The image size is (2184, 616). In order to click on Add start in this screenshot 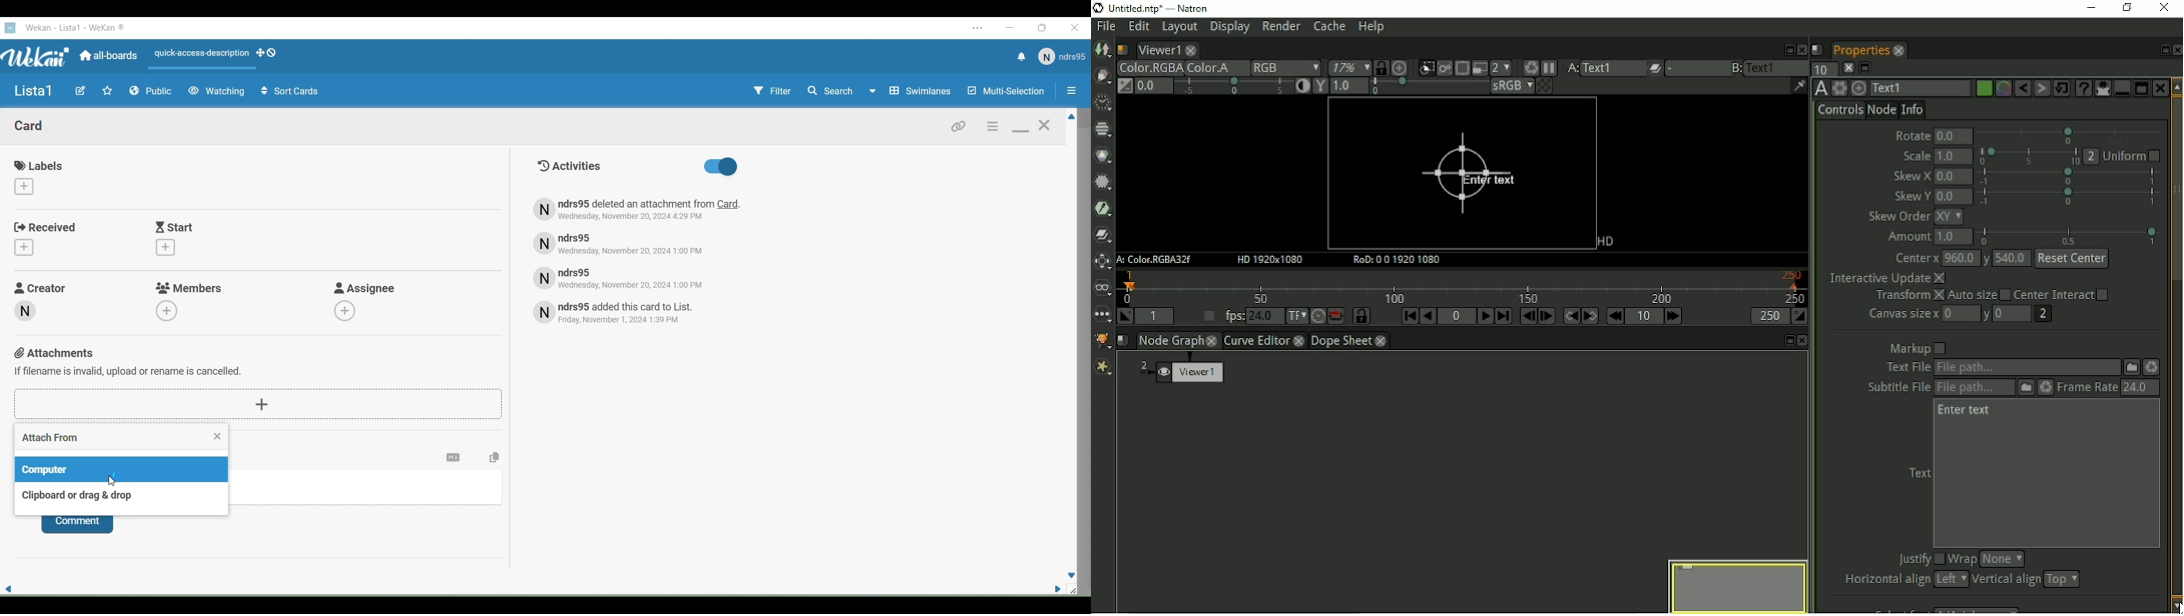, I will do `click(165, 247)`.